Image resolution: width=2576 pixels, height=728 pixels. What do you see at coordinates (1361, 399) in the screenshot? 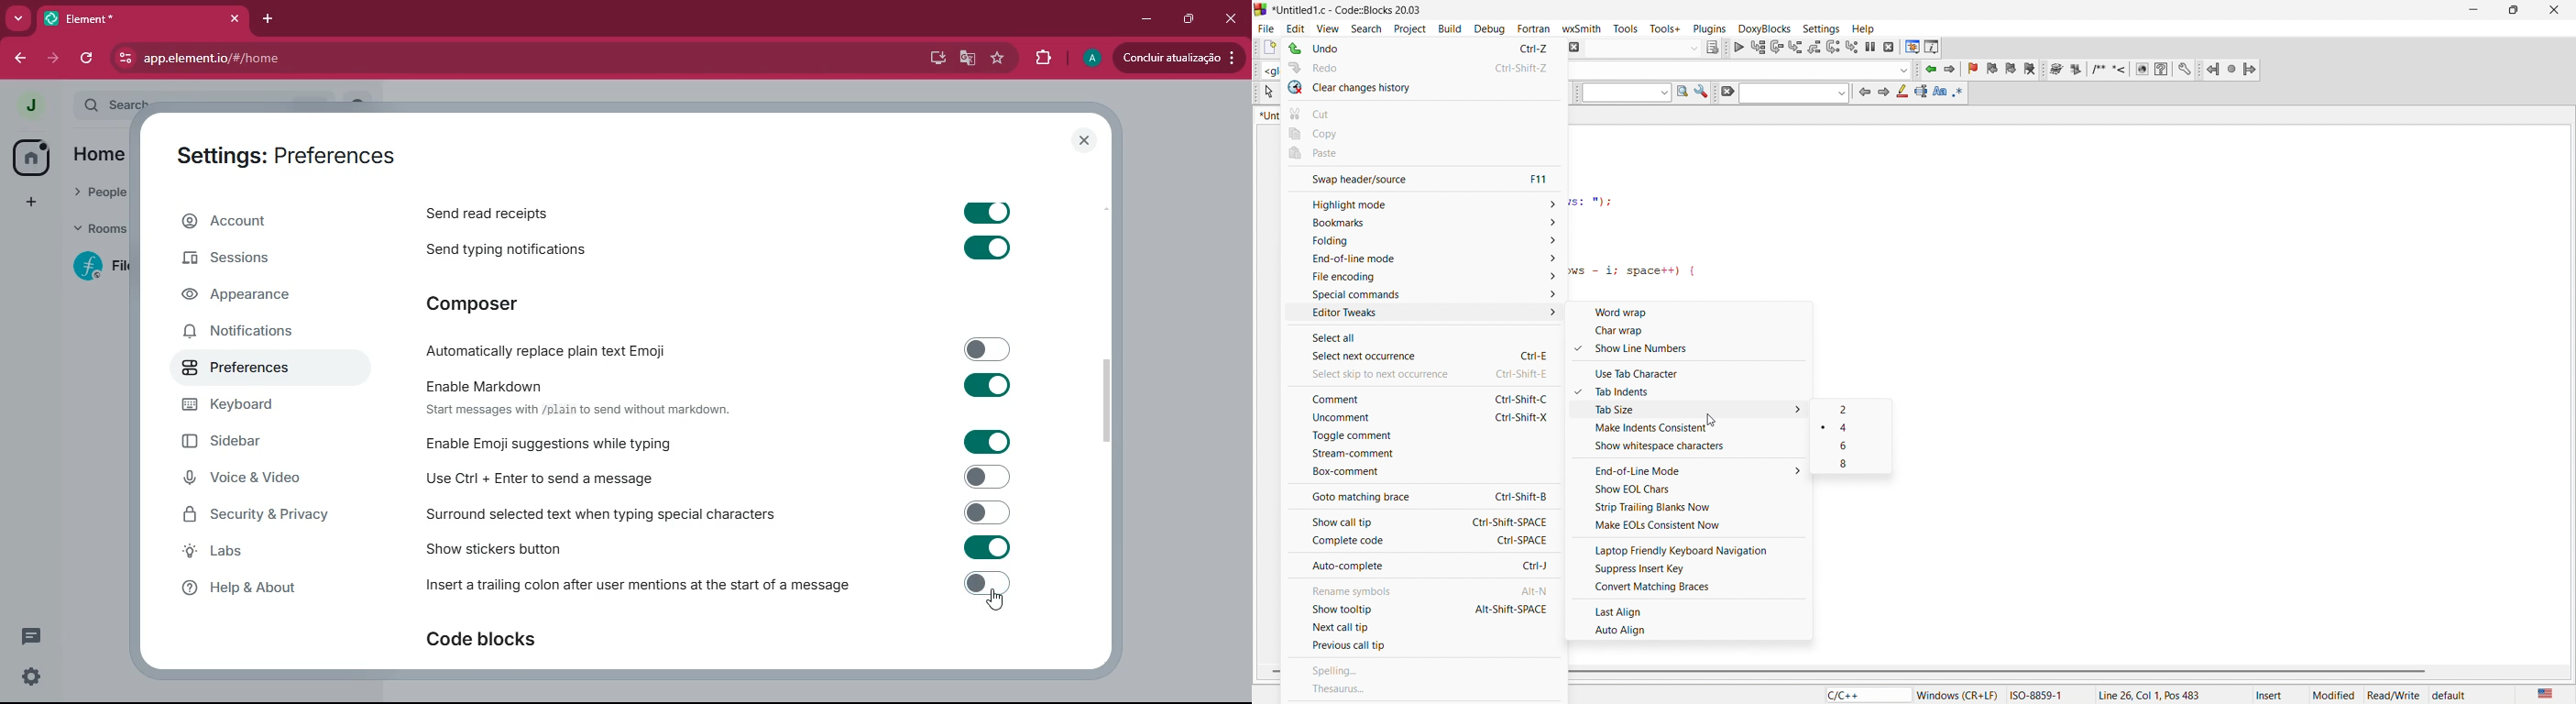
I see `comment ` at bounding box center [1361, 399].